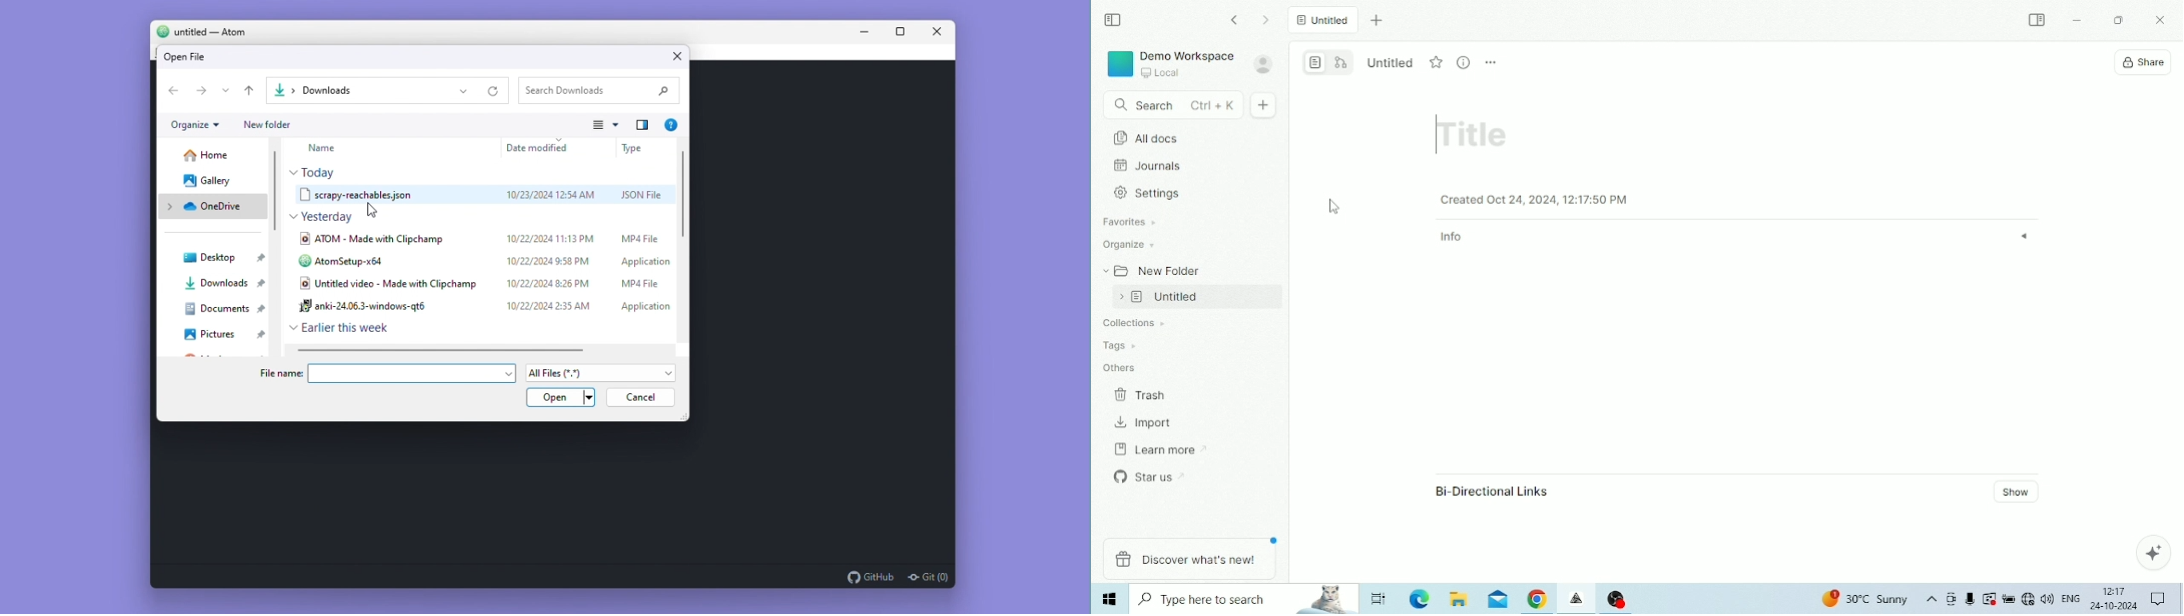 This screenshot has width=2184, height=616. Describe the element at coordinates (2153, 552) in the screenshot. I see `Affine AI` at that location.